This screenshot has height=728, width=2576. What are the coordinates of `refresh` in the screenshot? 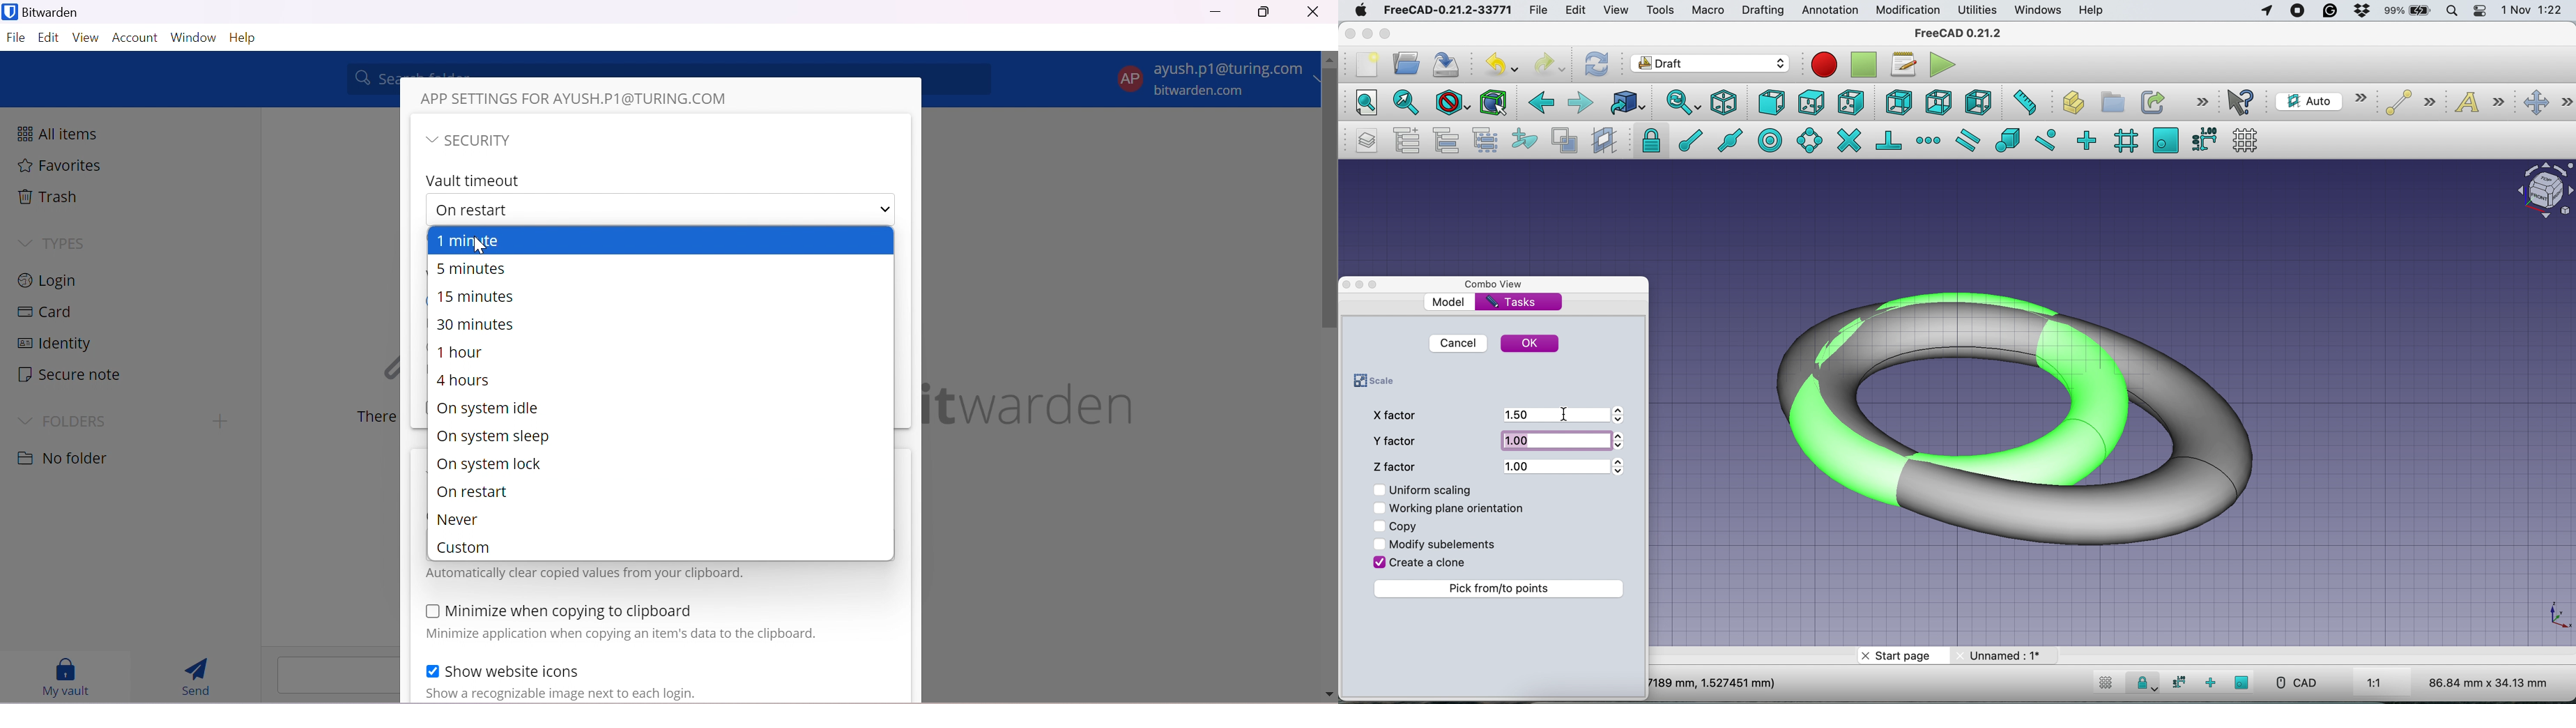 It's located at (1598, 65).